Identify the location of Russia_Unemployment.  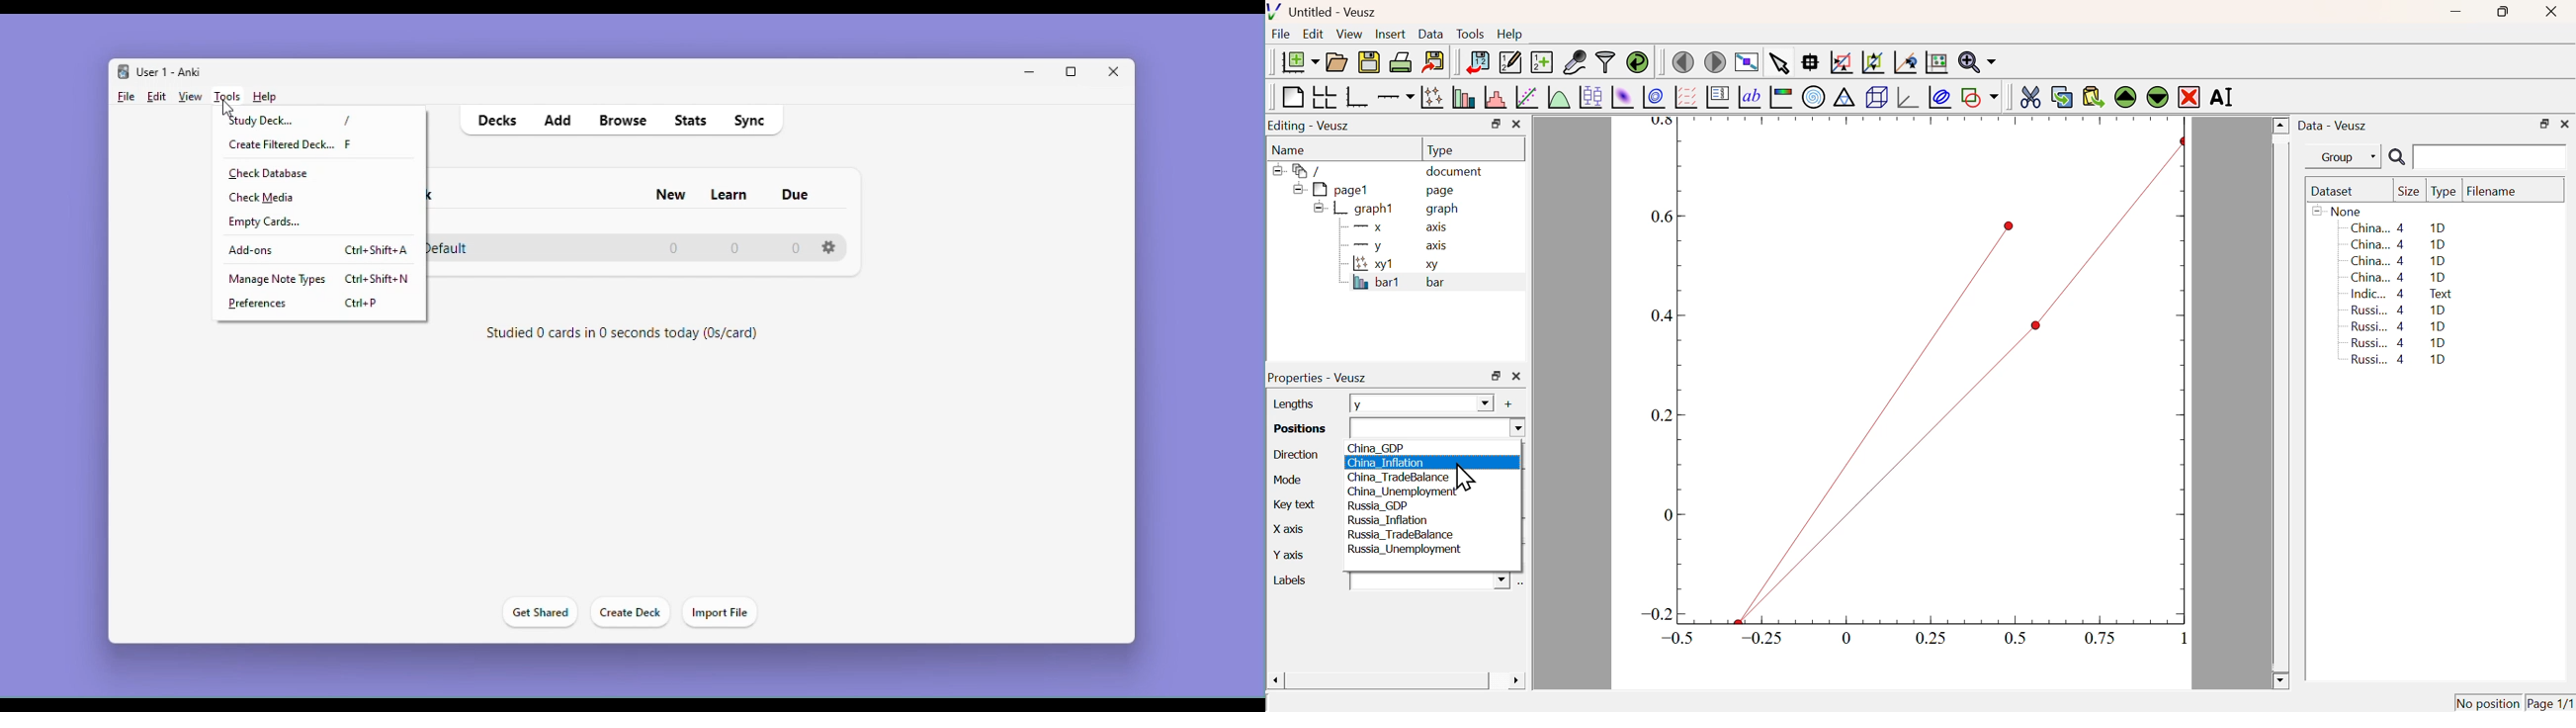
(1407, 550).